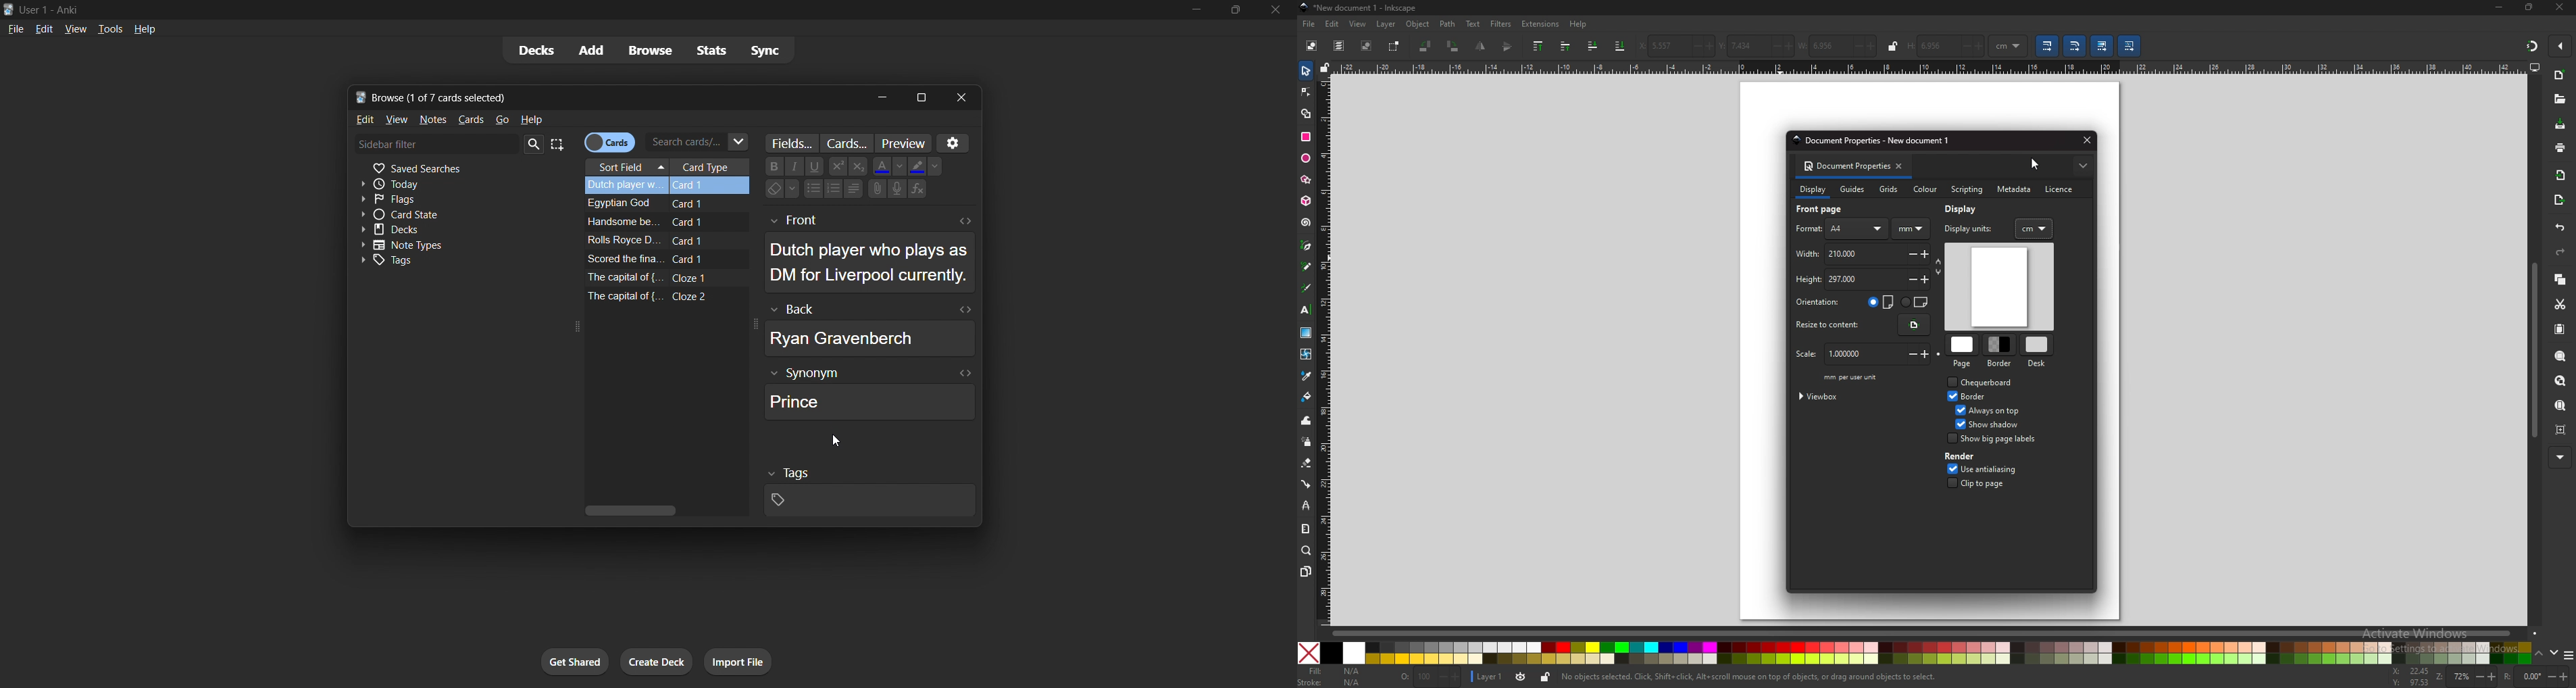 Image resolution: width=2576 pixels, height=700 pixels. I want to click on Down-arrow, so click(938, 164).